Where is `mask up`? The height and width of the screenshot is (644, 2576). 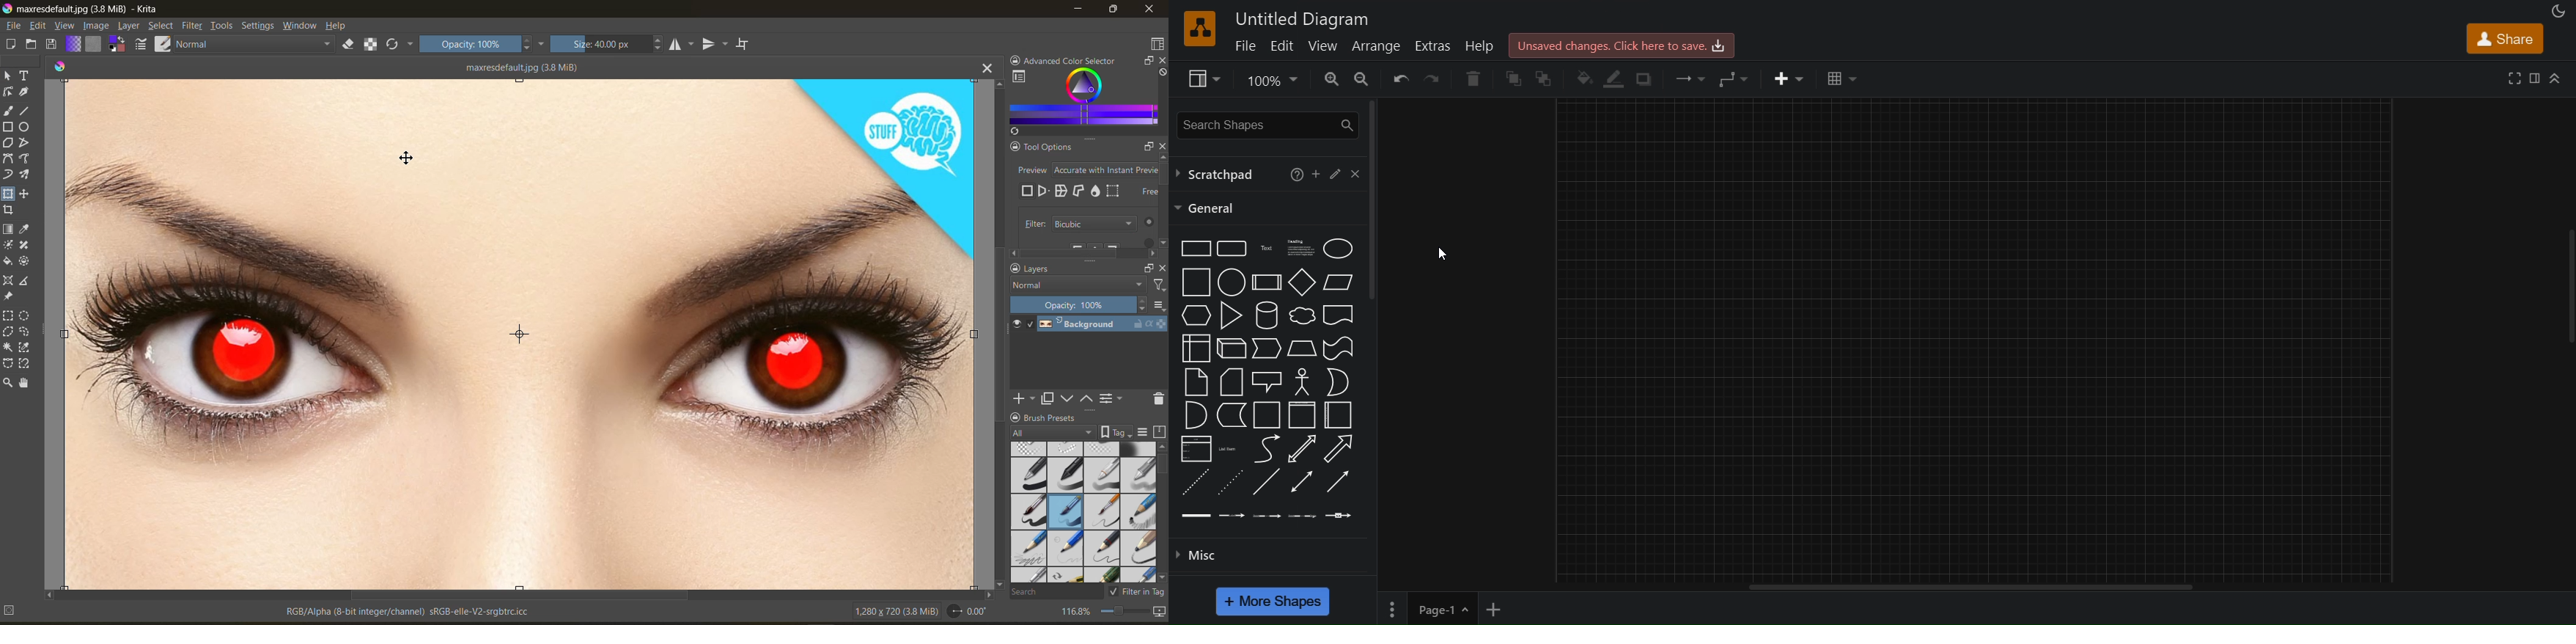
mask up is located at coordinates (1088, 399).